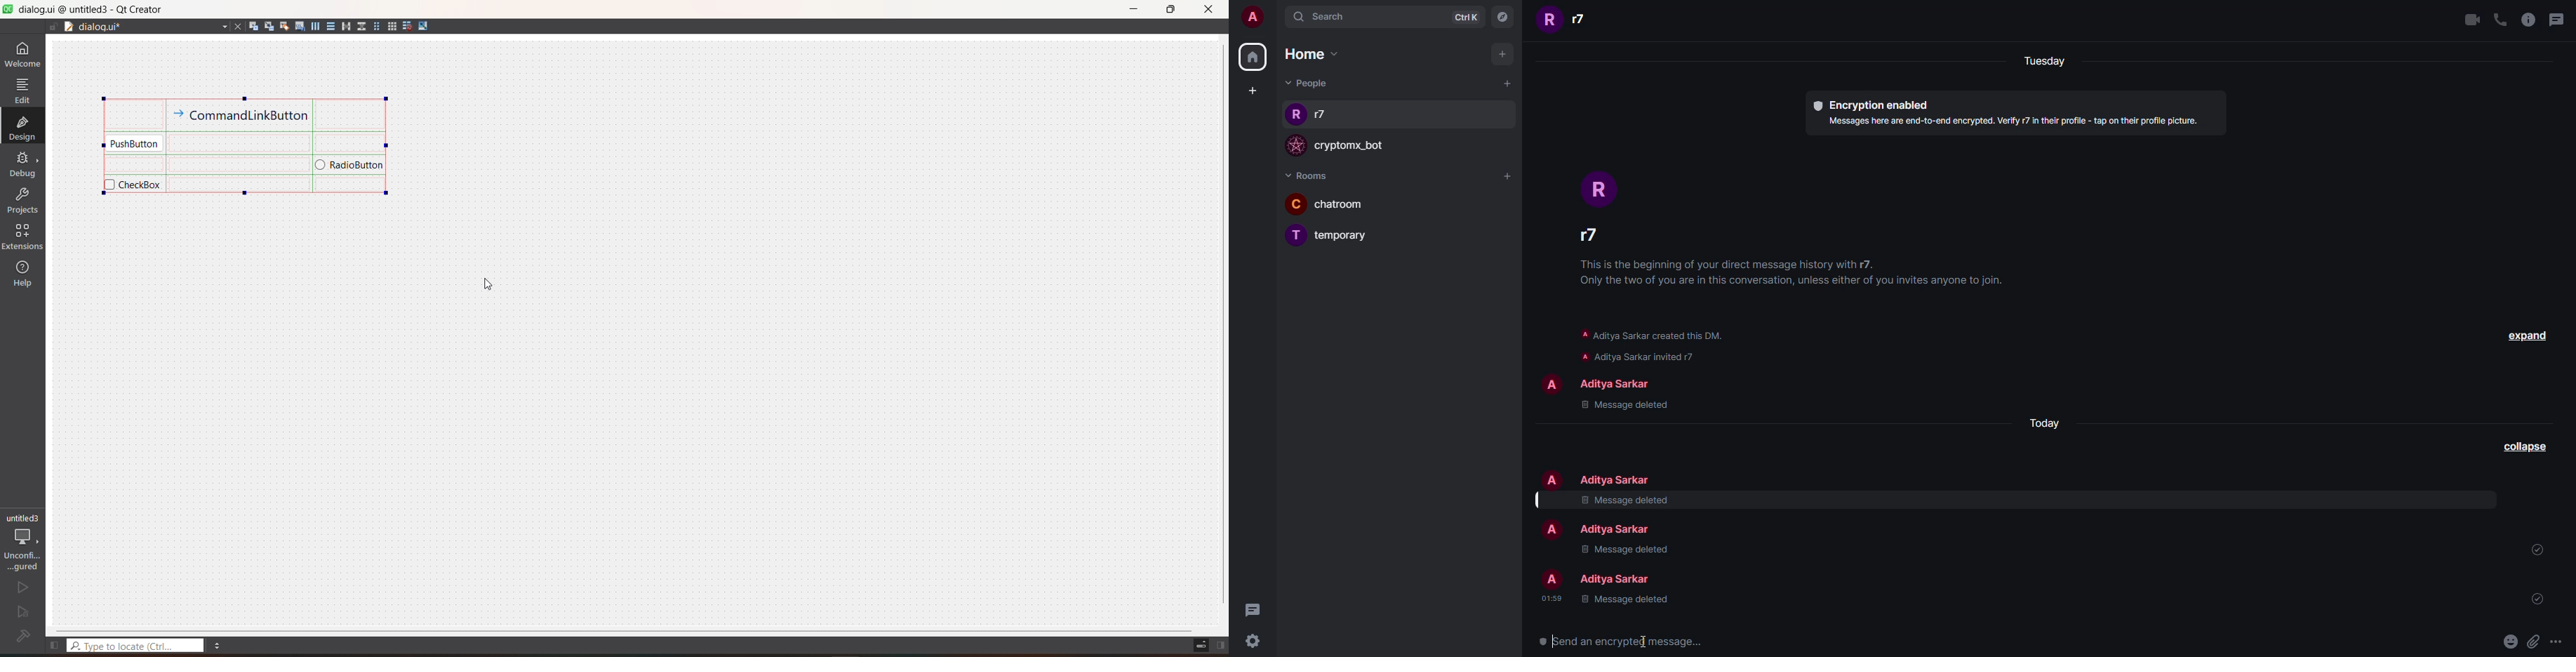  I want to click on settings, so click(1254, 643).